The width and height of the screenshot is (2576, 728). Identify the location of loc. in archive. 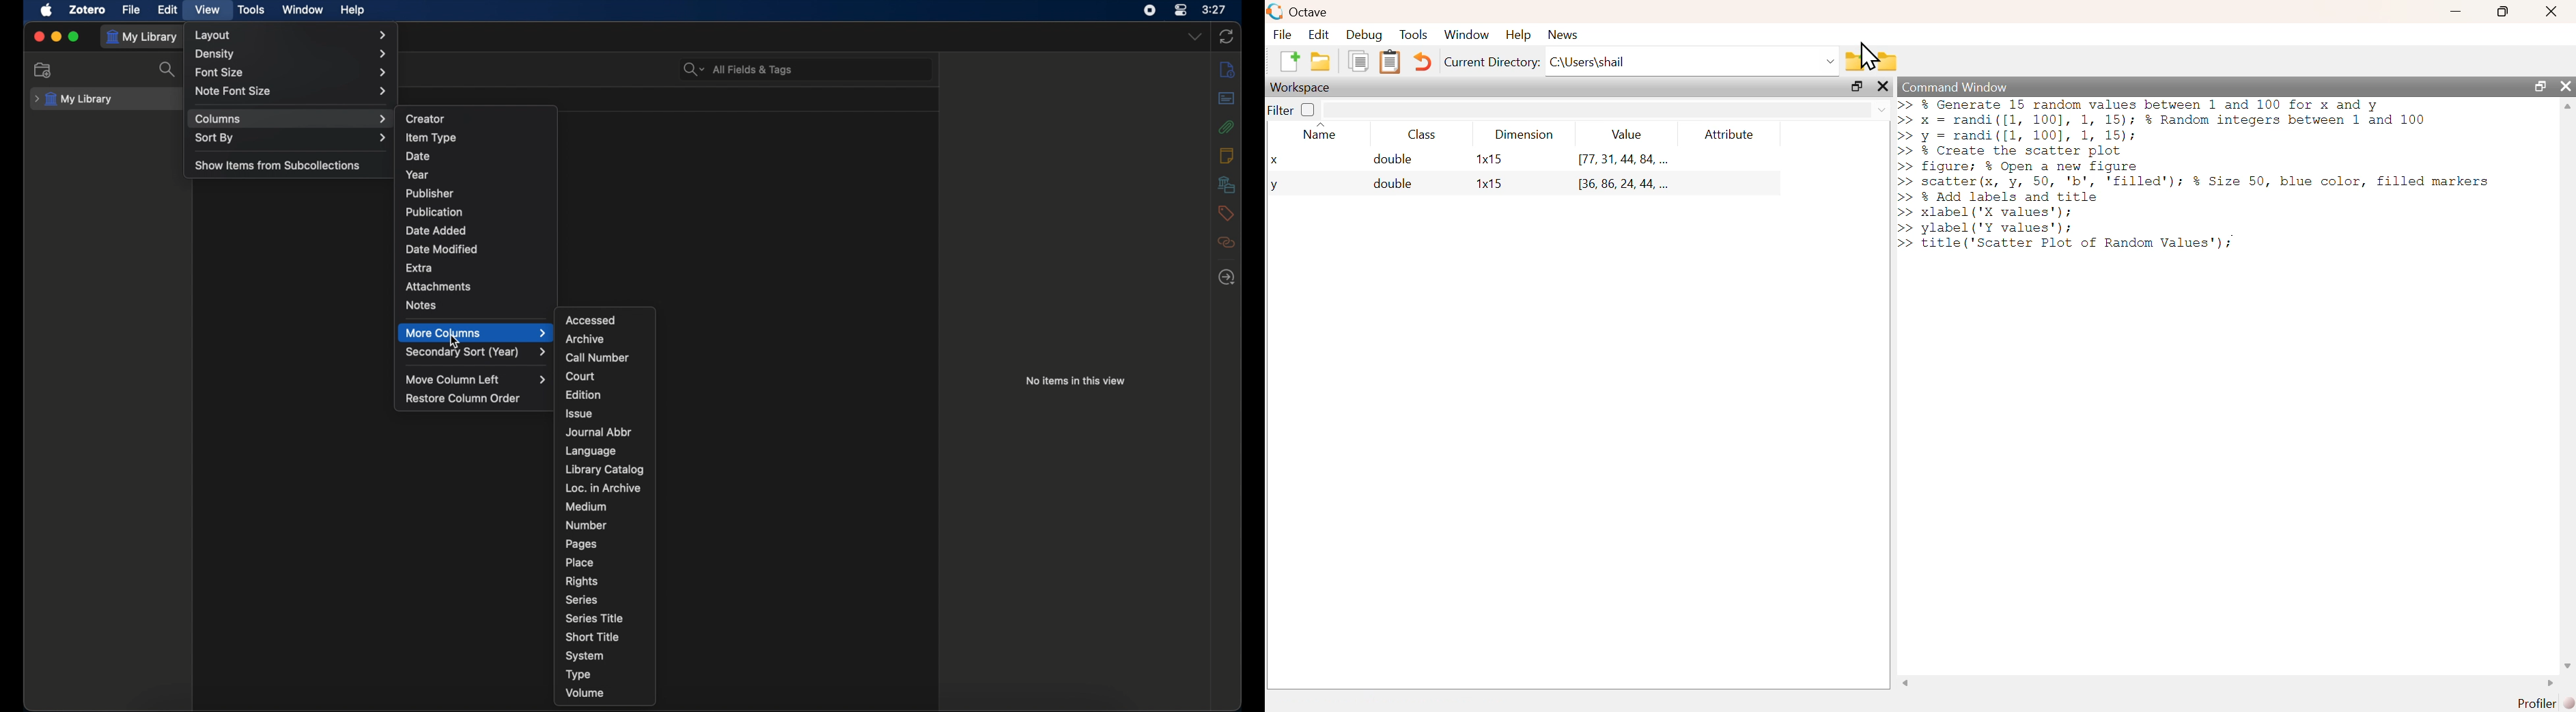
(604, 489).